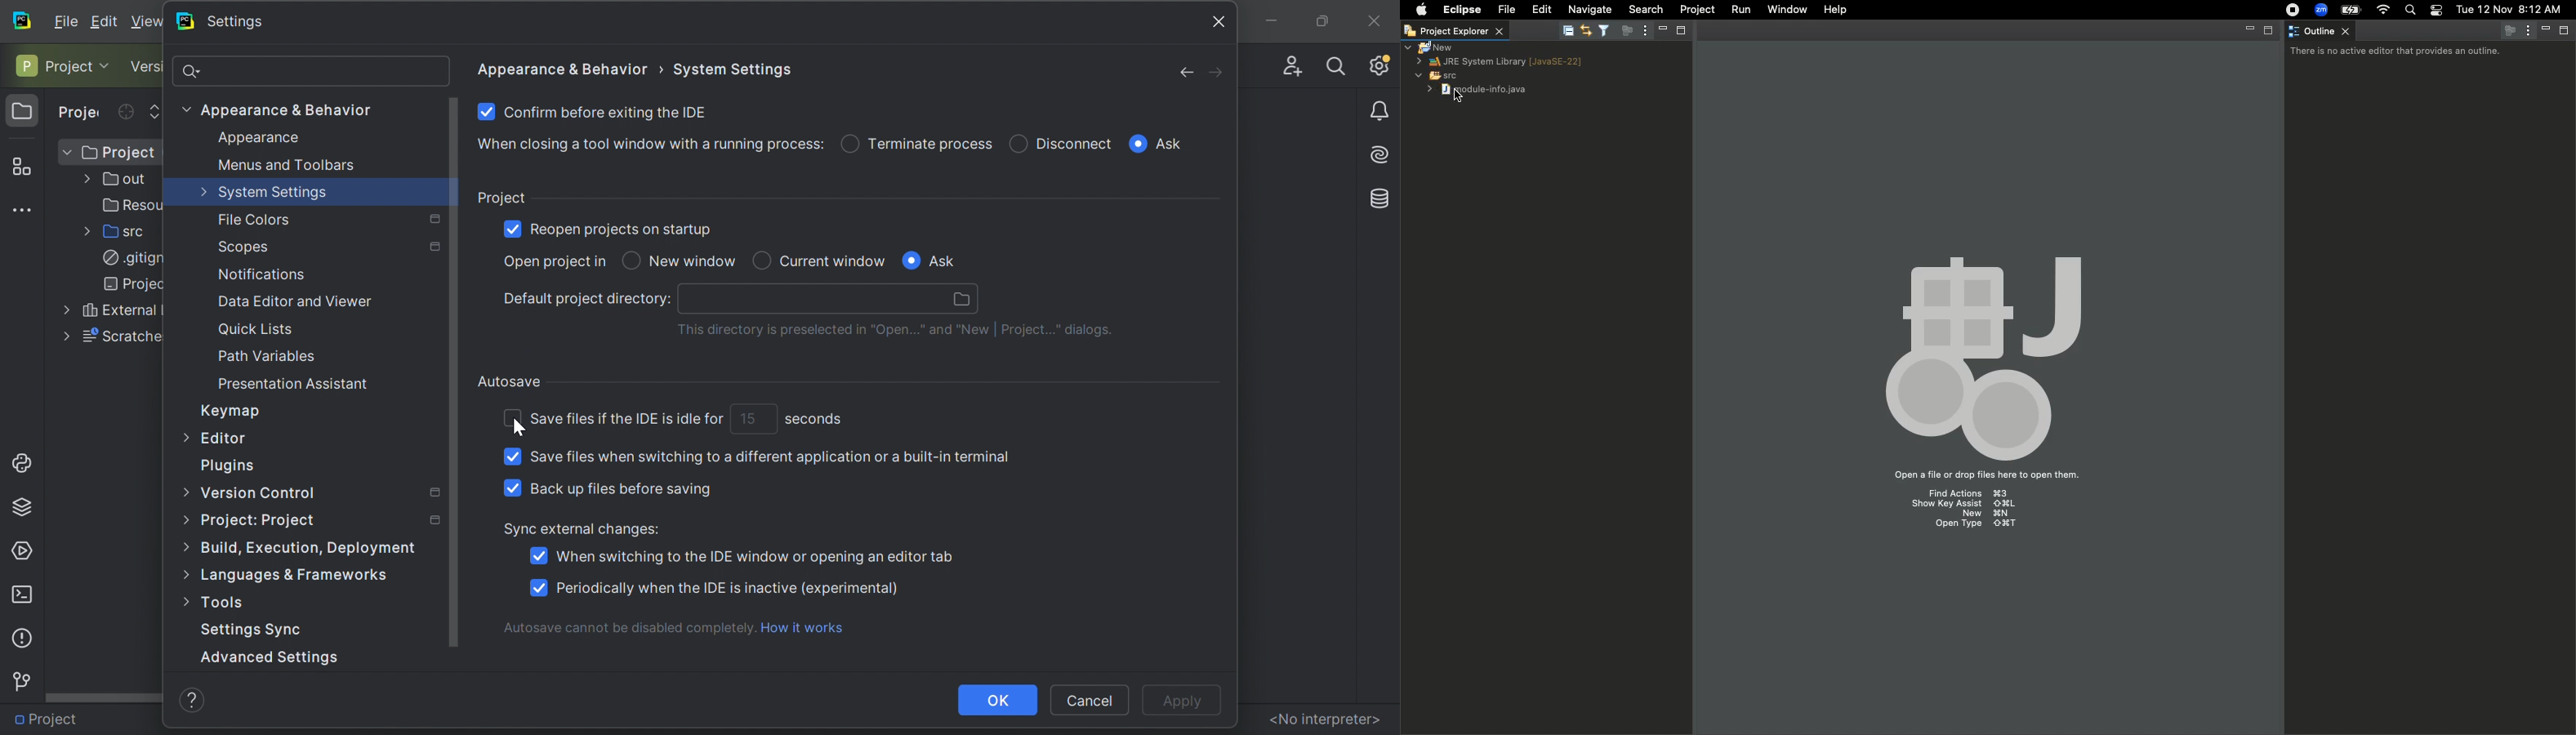 The image size is (2576, 756). Describe the element at coordinates (1986, 514) in the screenshot. I see `New` at that location.